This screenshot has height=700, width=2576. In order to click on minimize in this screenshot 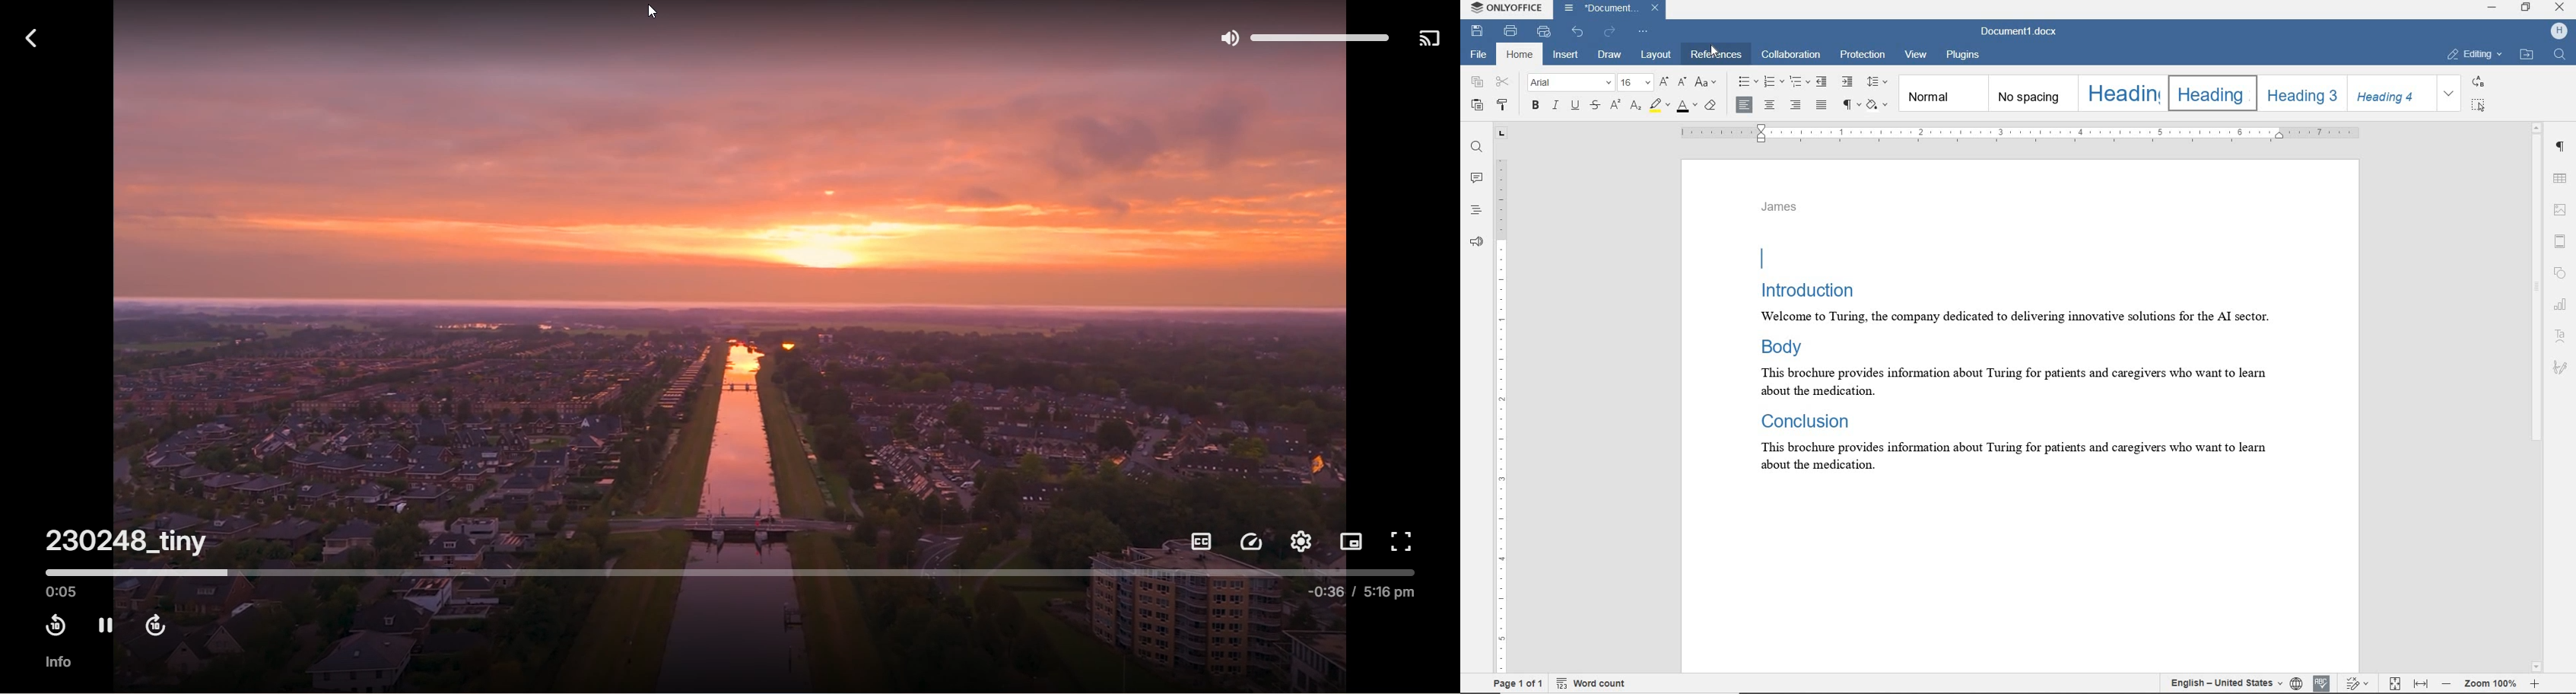, I will do `click(2495, 9)`.